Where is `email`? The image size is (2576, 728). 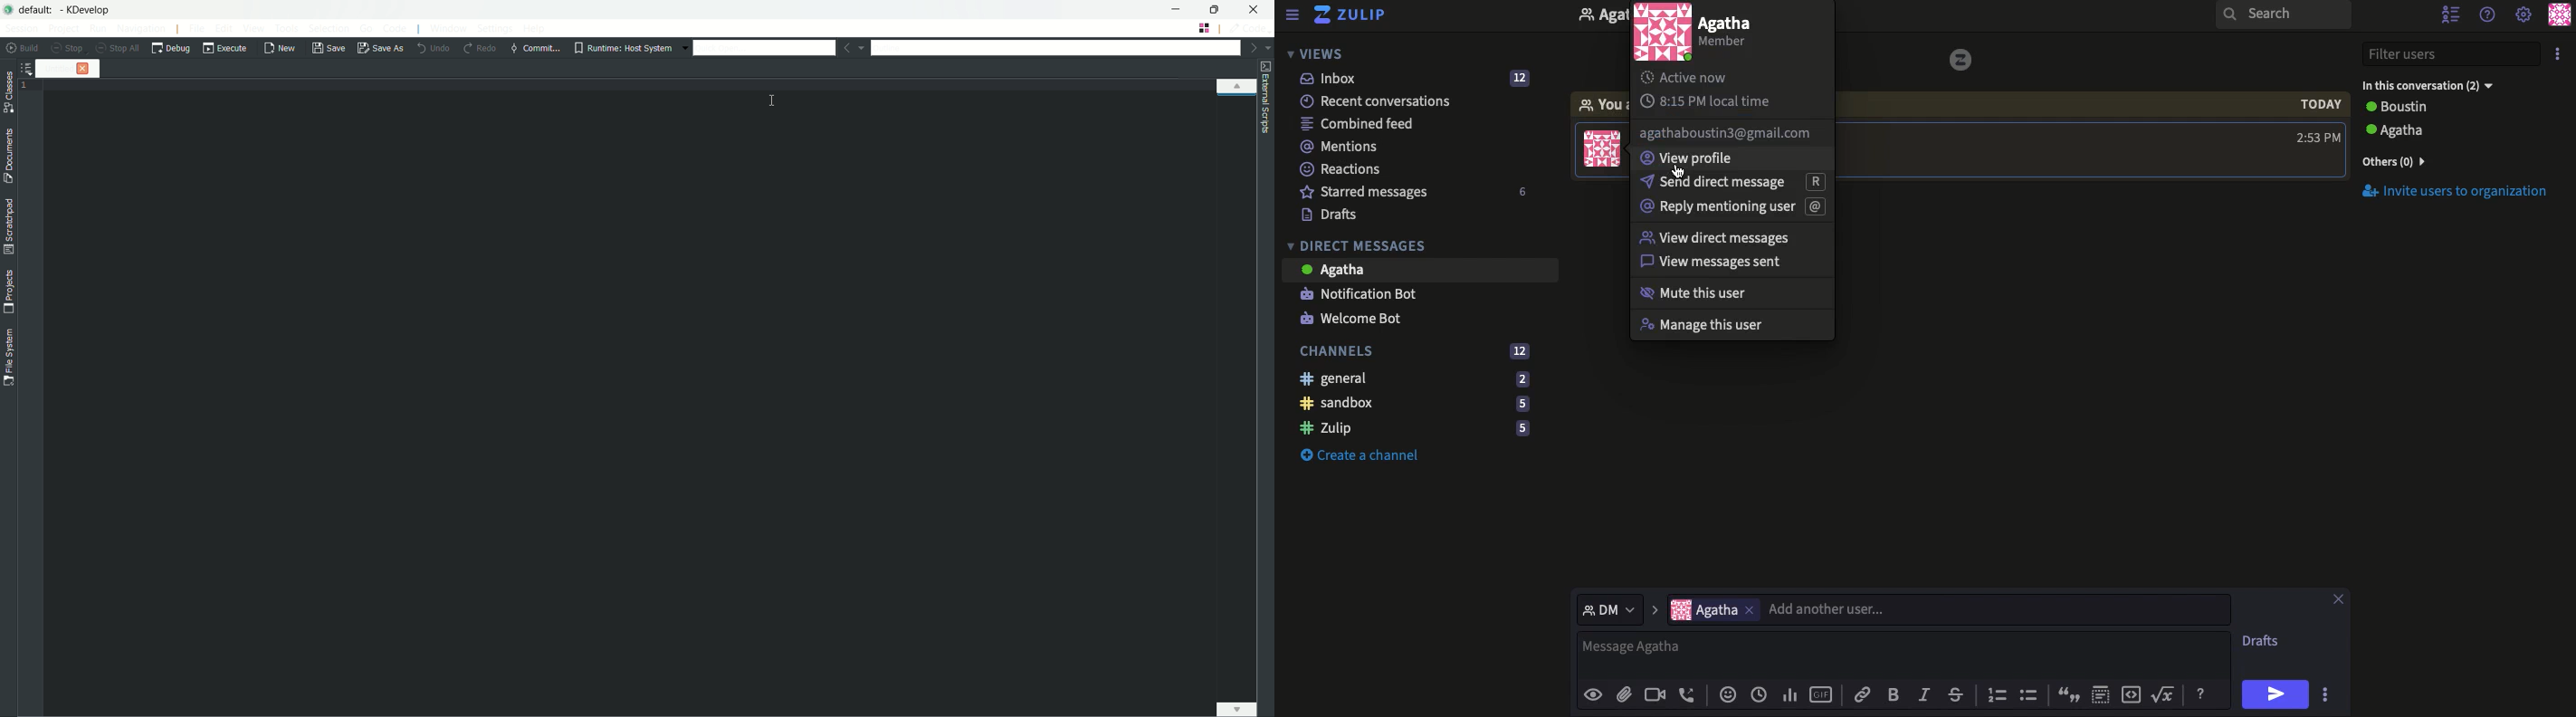
email is located at coordinates (1724, 134).